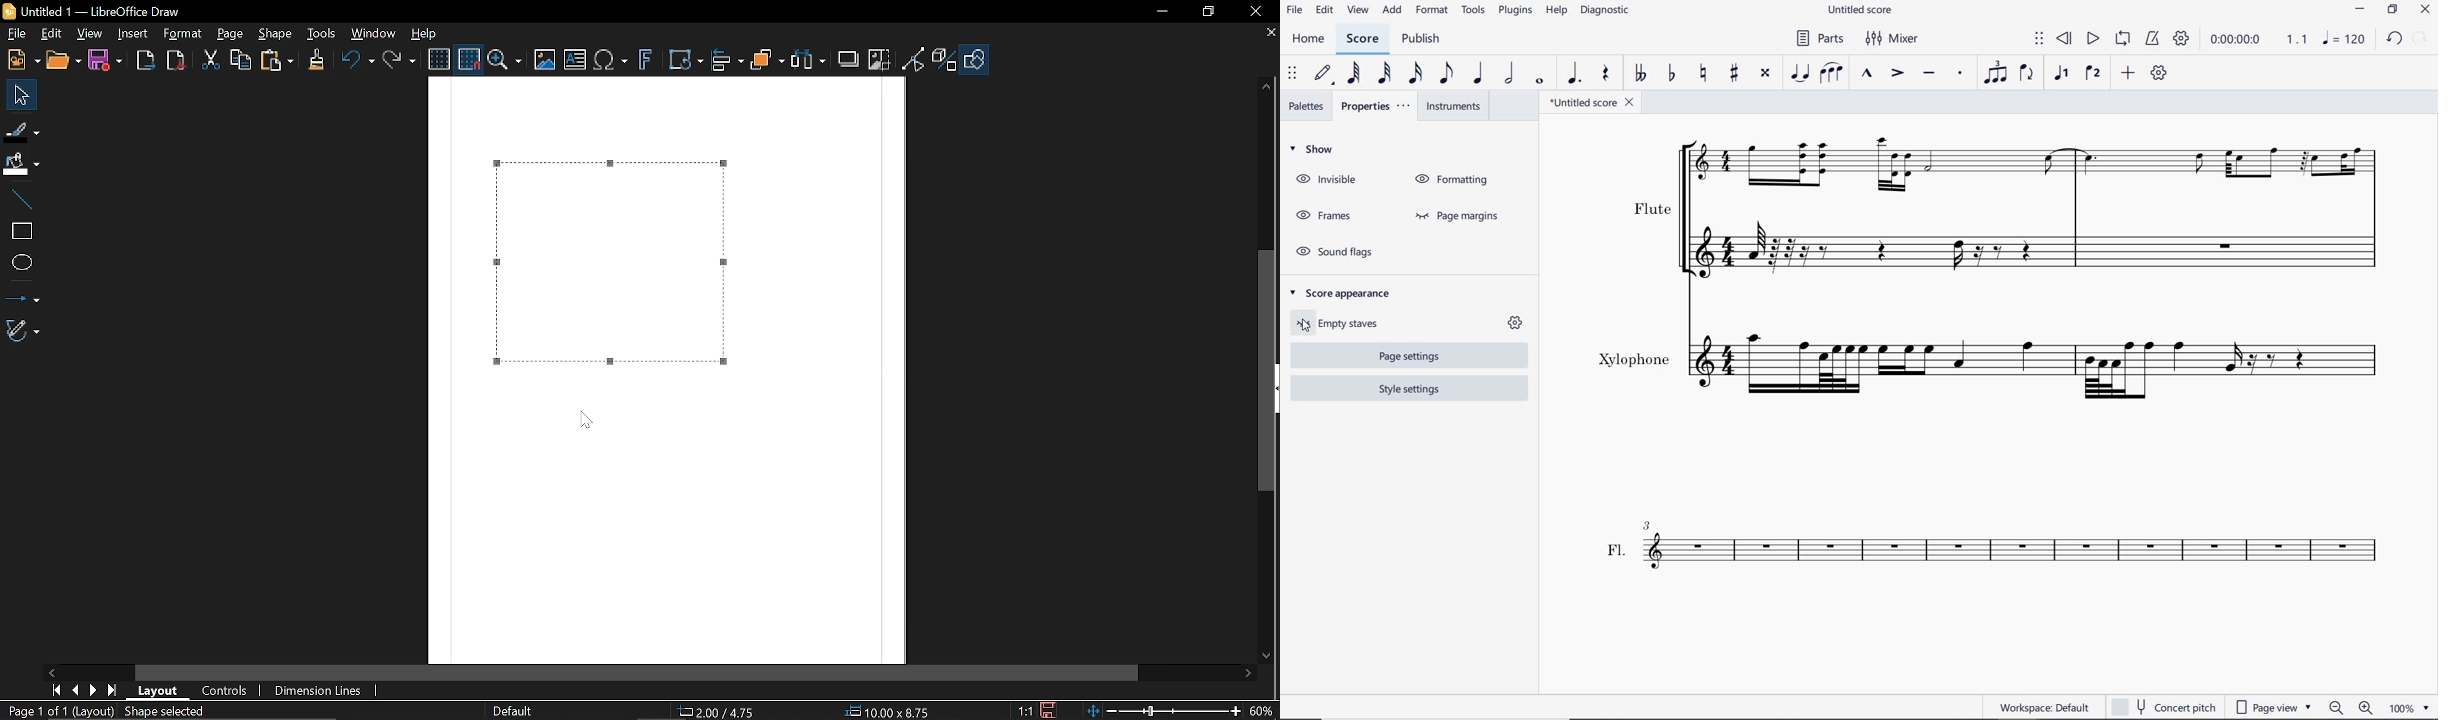 The height and width of the screenshot is (728, 2464). What do you see at coordinates (182, 712) in the screenshot?
I see `Shape selected` at bounding box center [182, 712].